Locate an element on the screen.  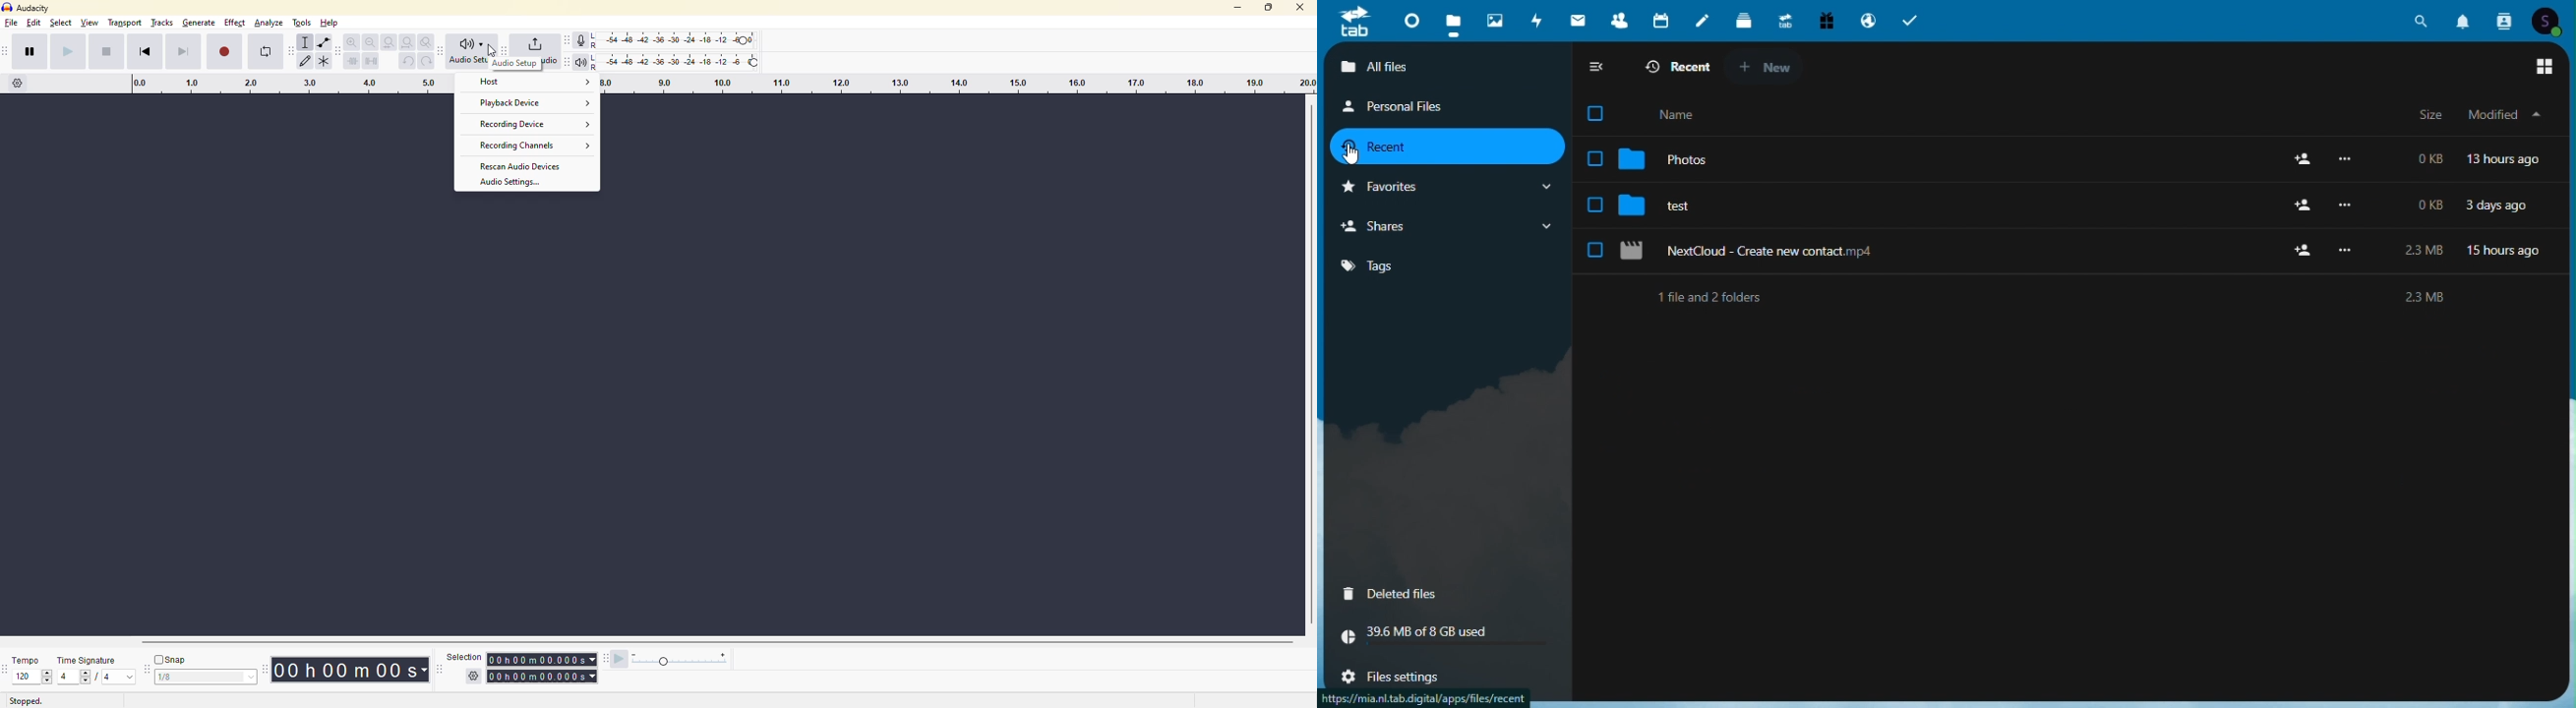
playback meter is located at coordinates (576, 63).